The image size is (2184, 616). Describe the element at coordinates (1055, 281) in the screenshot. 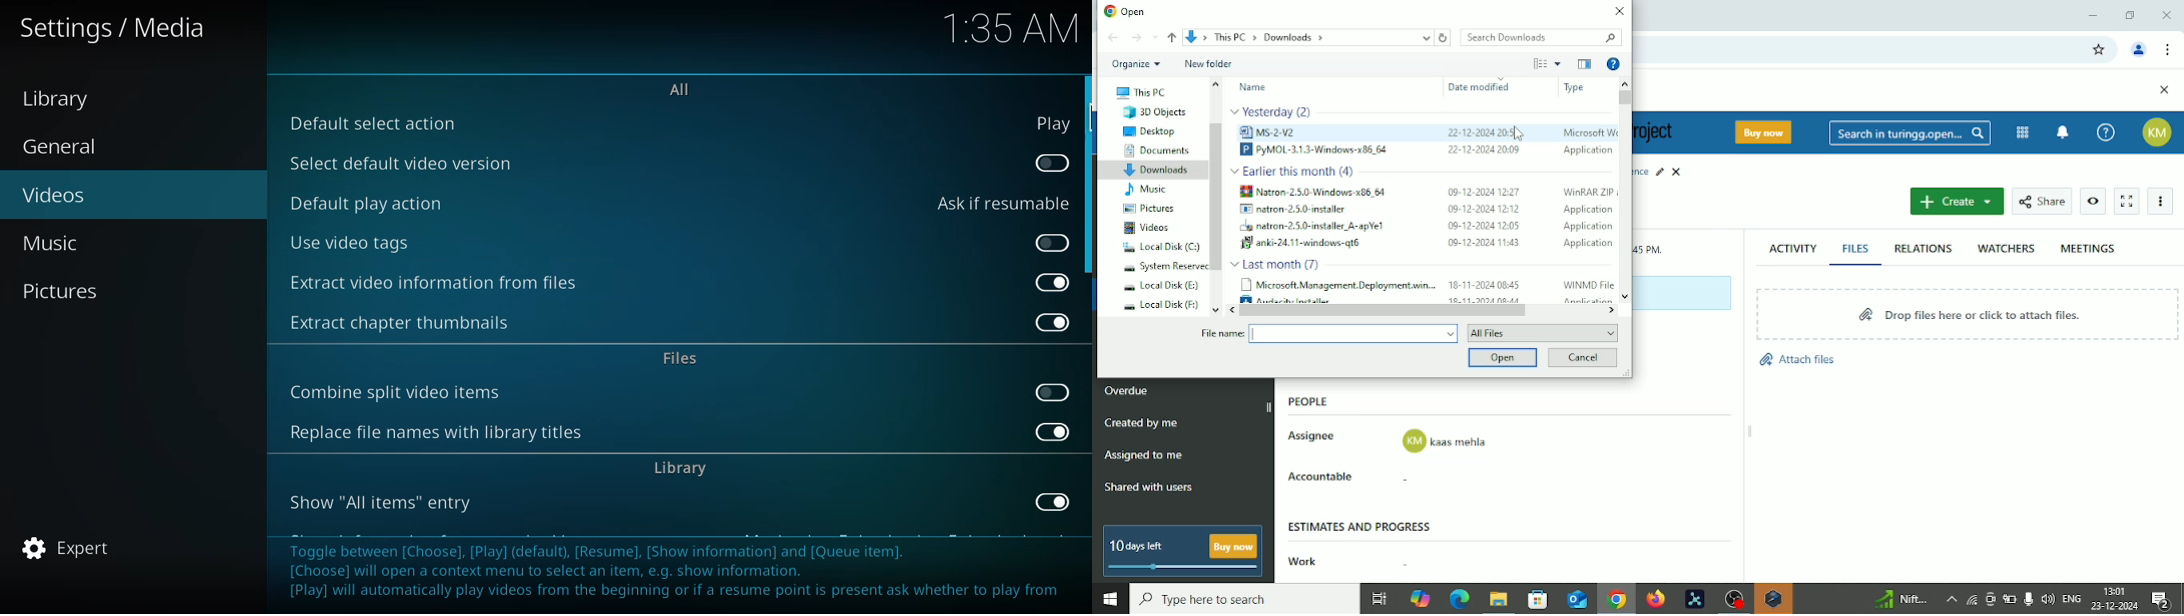

I see `enabled` at that location.